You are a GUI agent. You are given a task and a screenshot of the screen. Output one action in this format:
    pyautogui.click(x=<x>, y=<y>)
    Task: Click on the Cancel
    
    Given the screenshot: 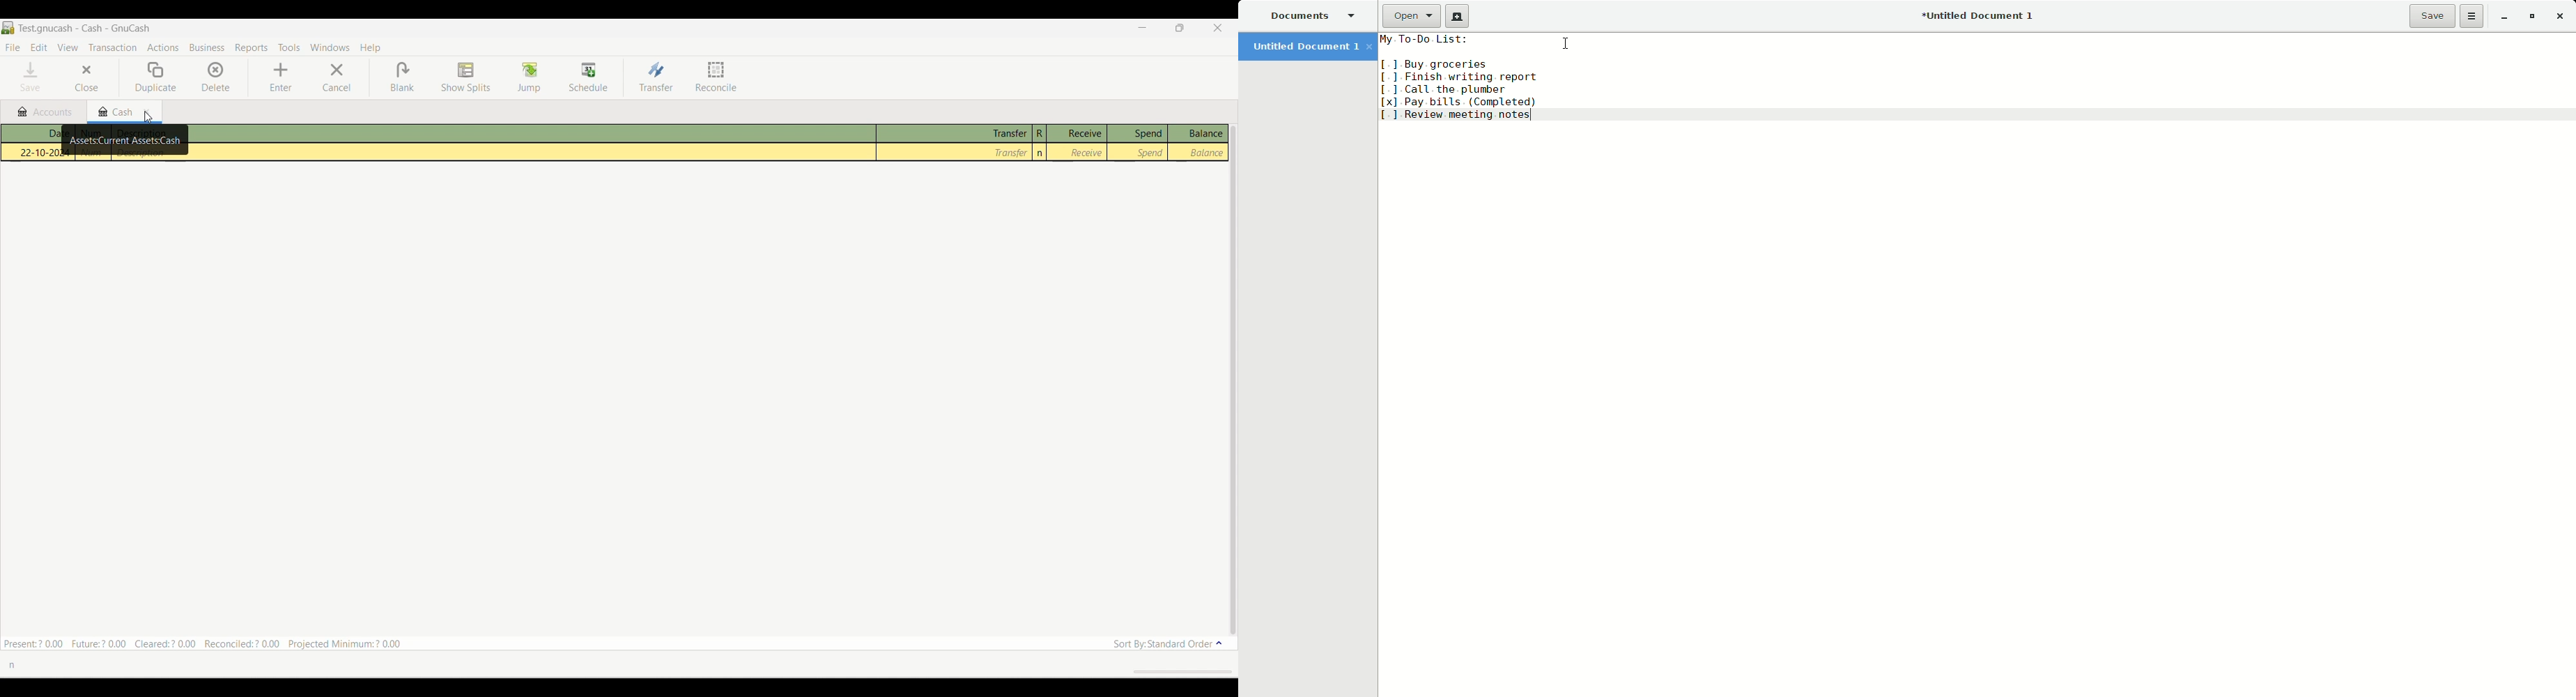 What is the action you would take?
    pyautogui.click(x=337, y=77)
    